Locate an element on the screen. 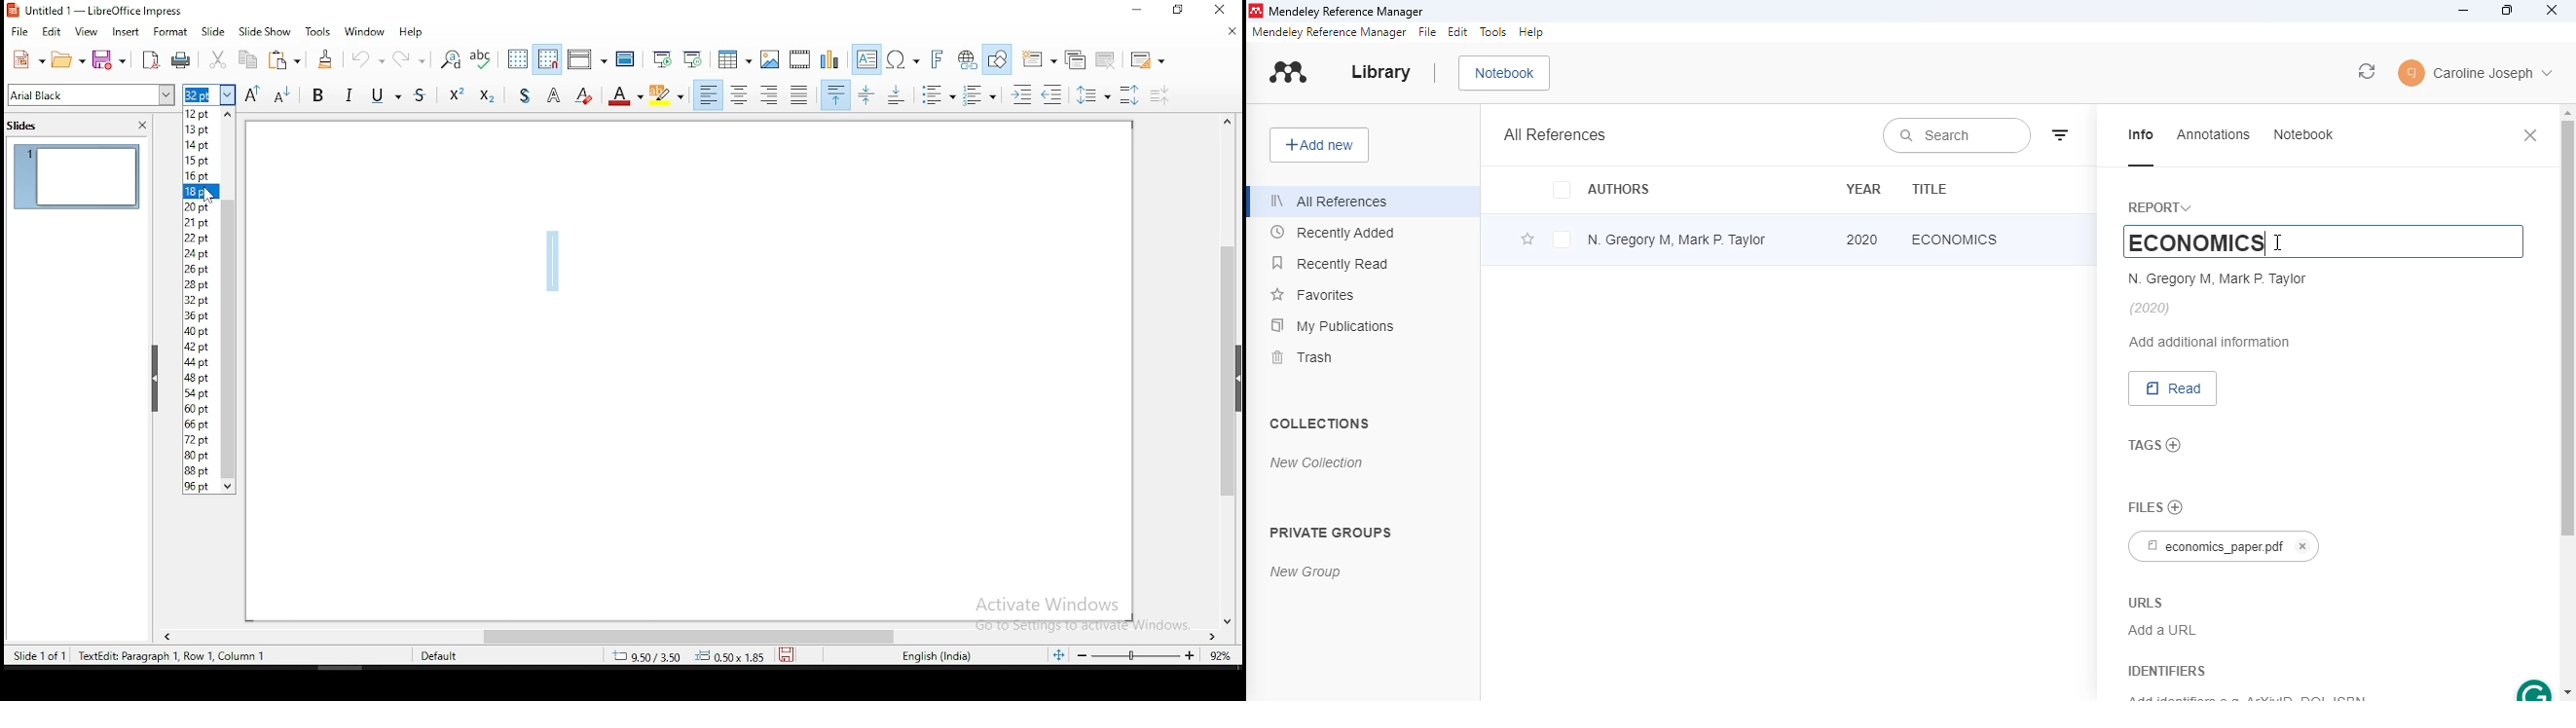 The width and height of the screenshot is (2576, 728). Increase Line Spacing is located at coordinates (1132, 94).